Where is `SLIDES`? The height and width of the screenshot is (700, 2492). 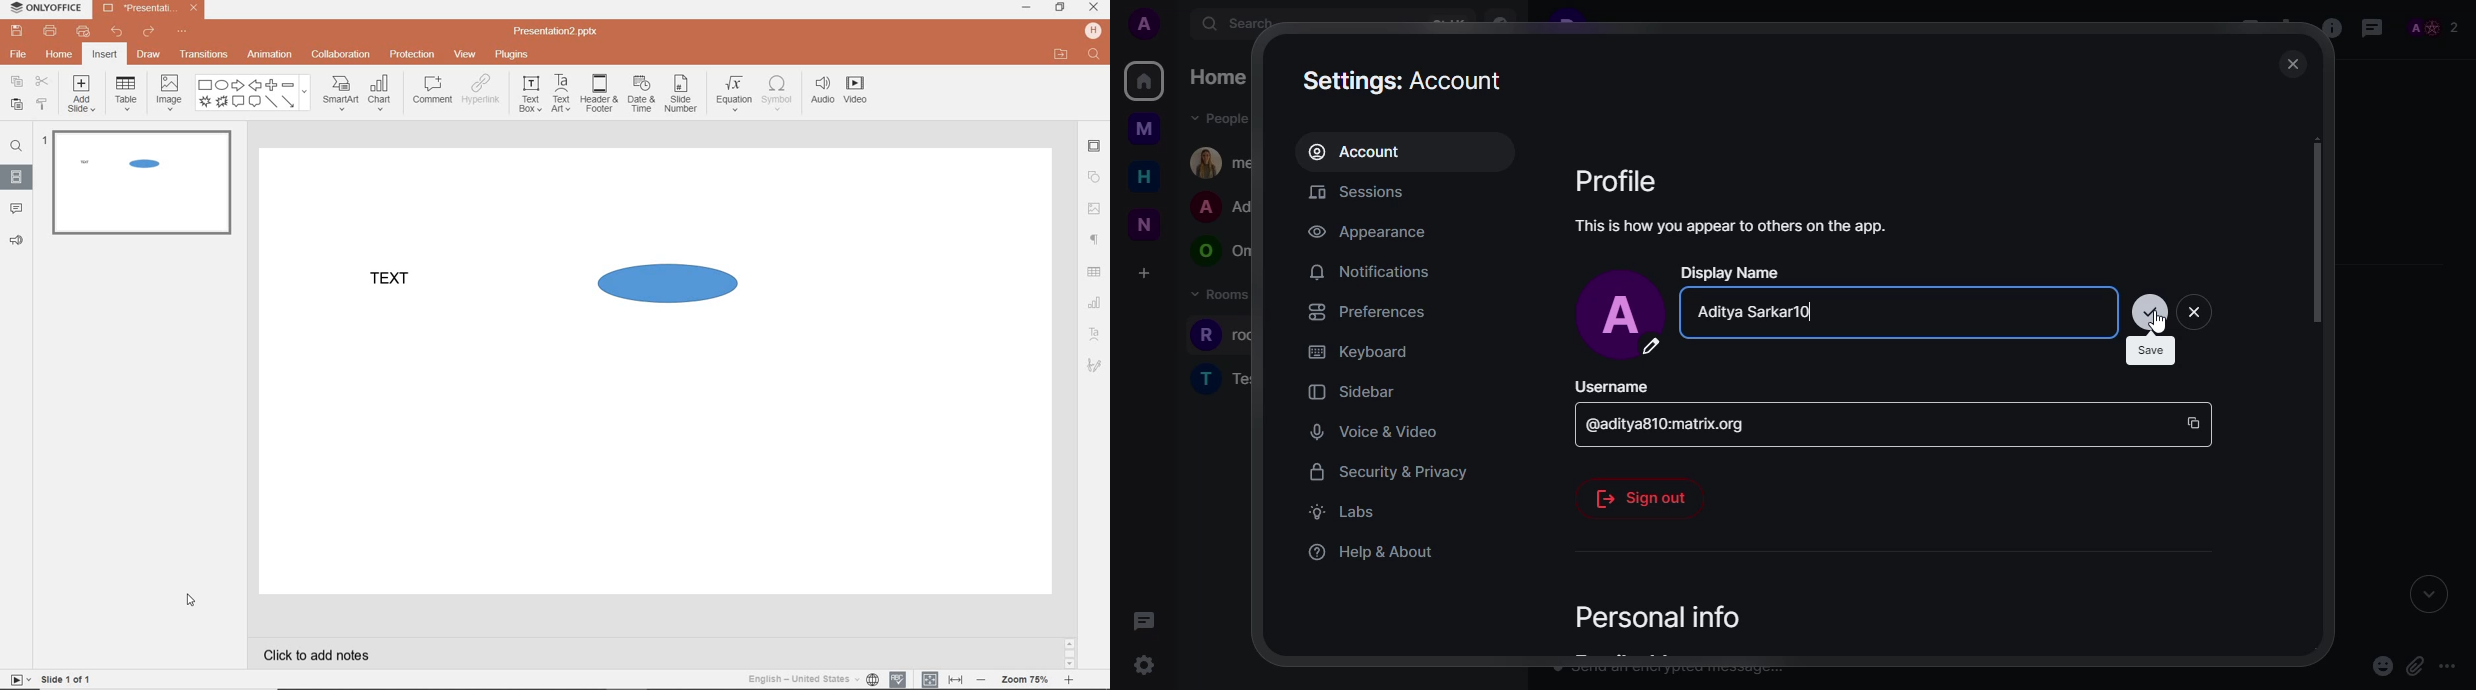
SLIDES is located at coordinates (17, 176).